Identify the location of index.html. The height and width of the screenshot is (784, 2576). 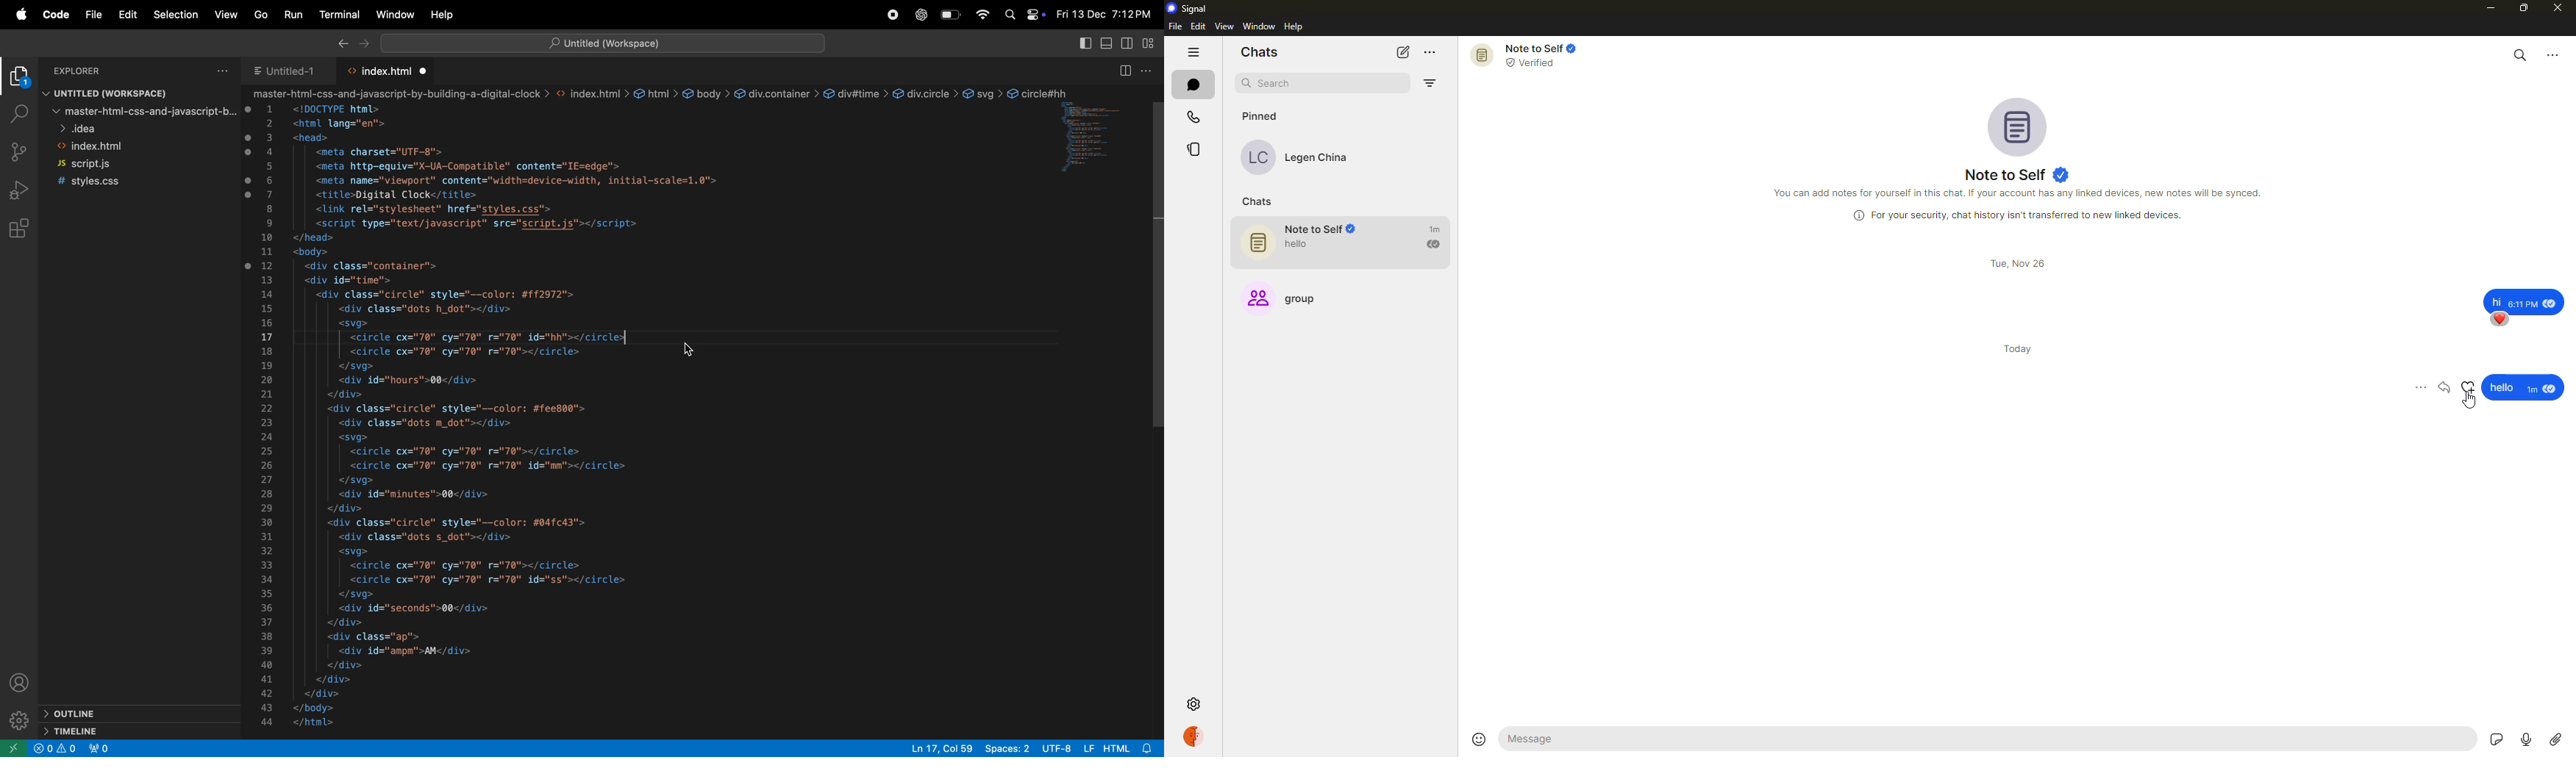
(132, 146).